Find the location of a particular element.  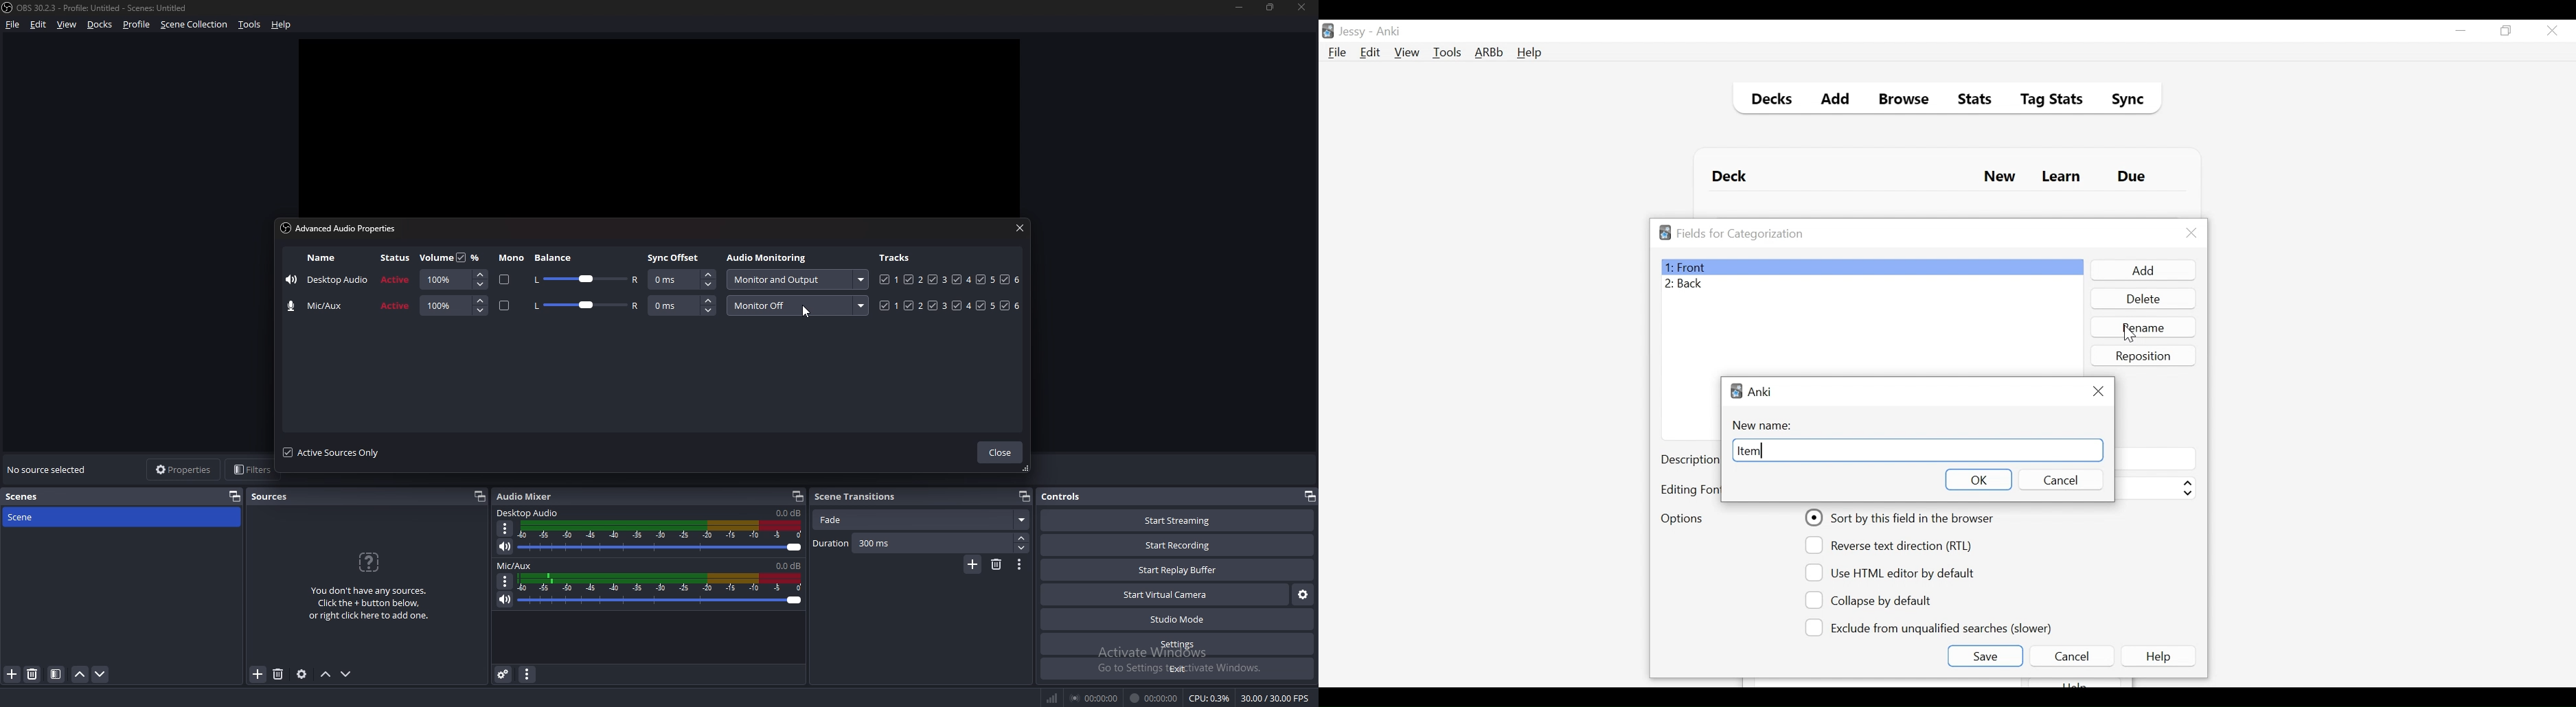

pop out is located at coordinates (234, 496).